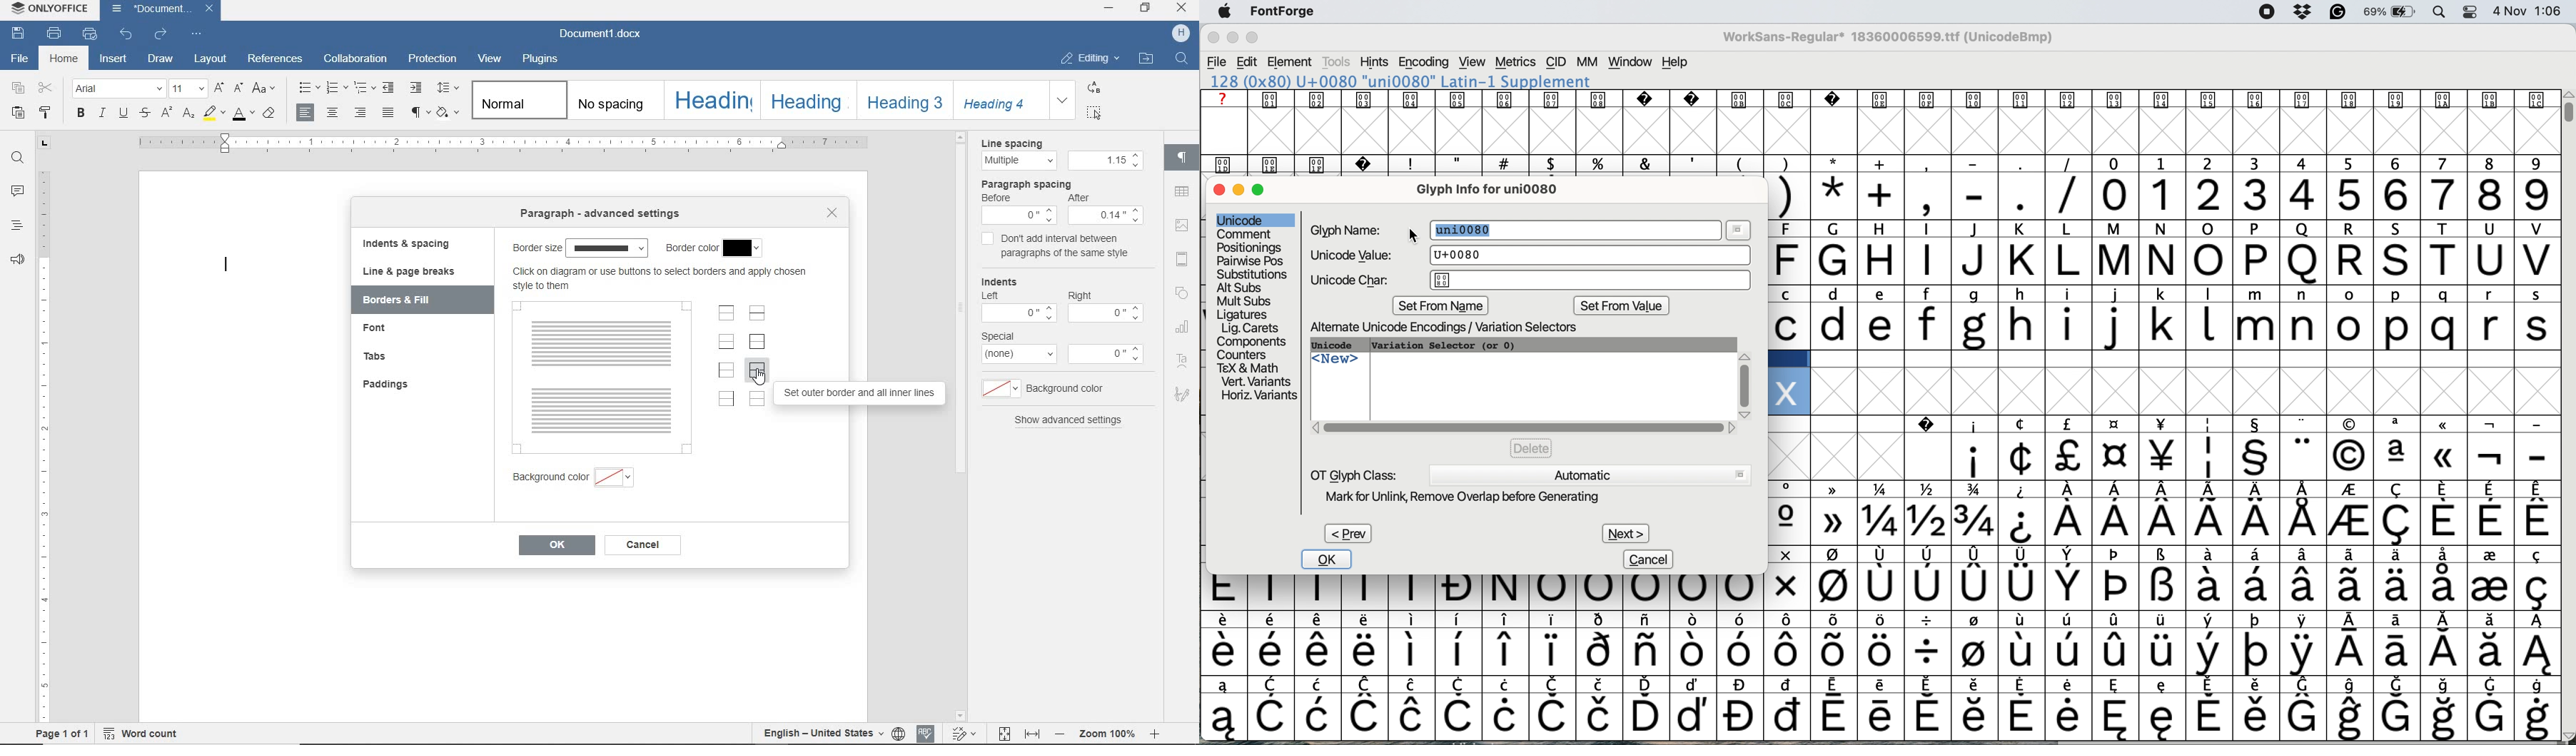 The image size is (2576, 756). I want to click on highlight color, so click(213, 114).